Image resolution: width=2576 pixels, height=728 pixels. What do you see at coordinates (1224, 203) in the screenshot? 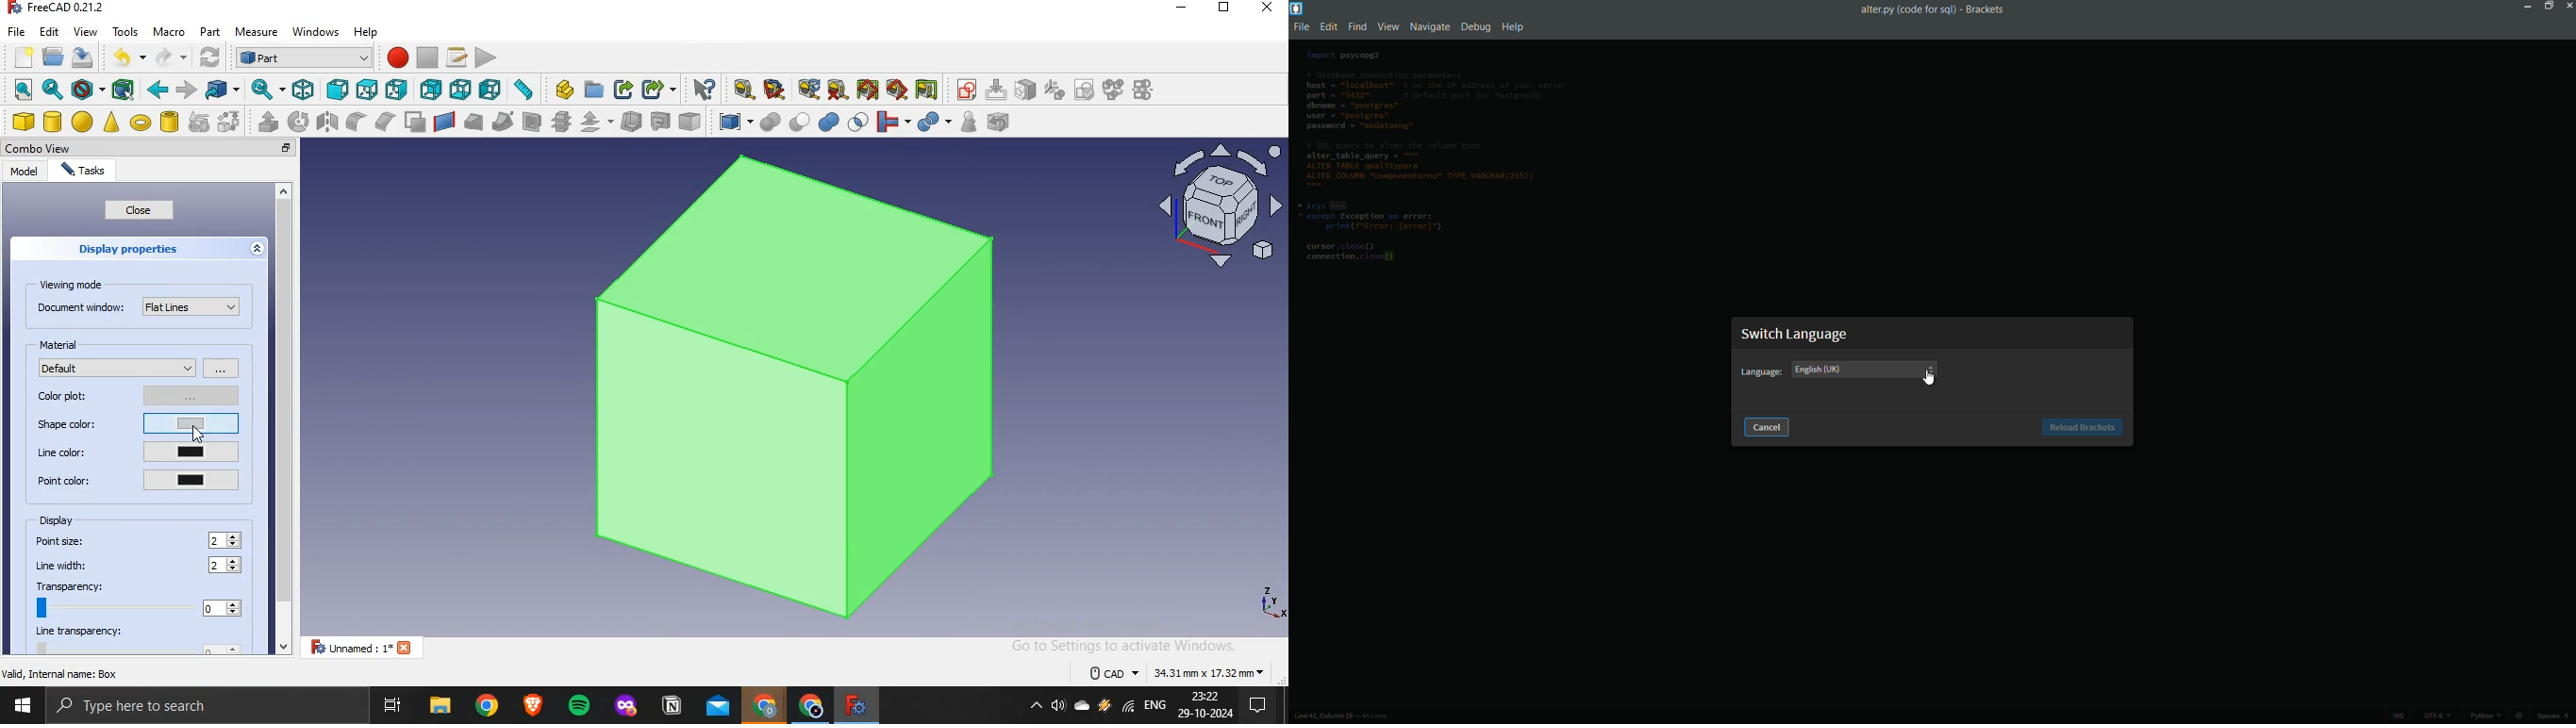
I see `ico` at bounding box center [1224, 203].